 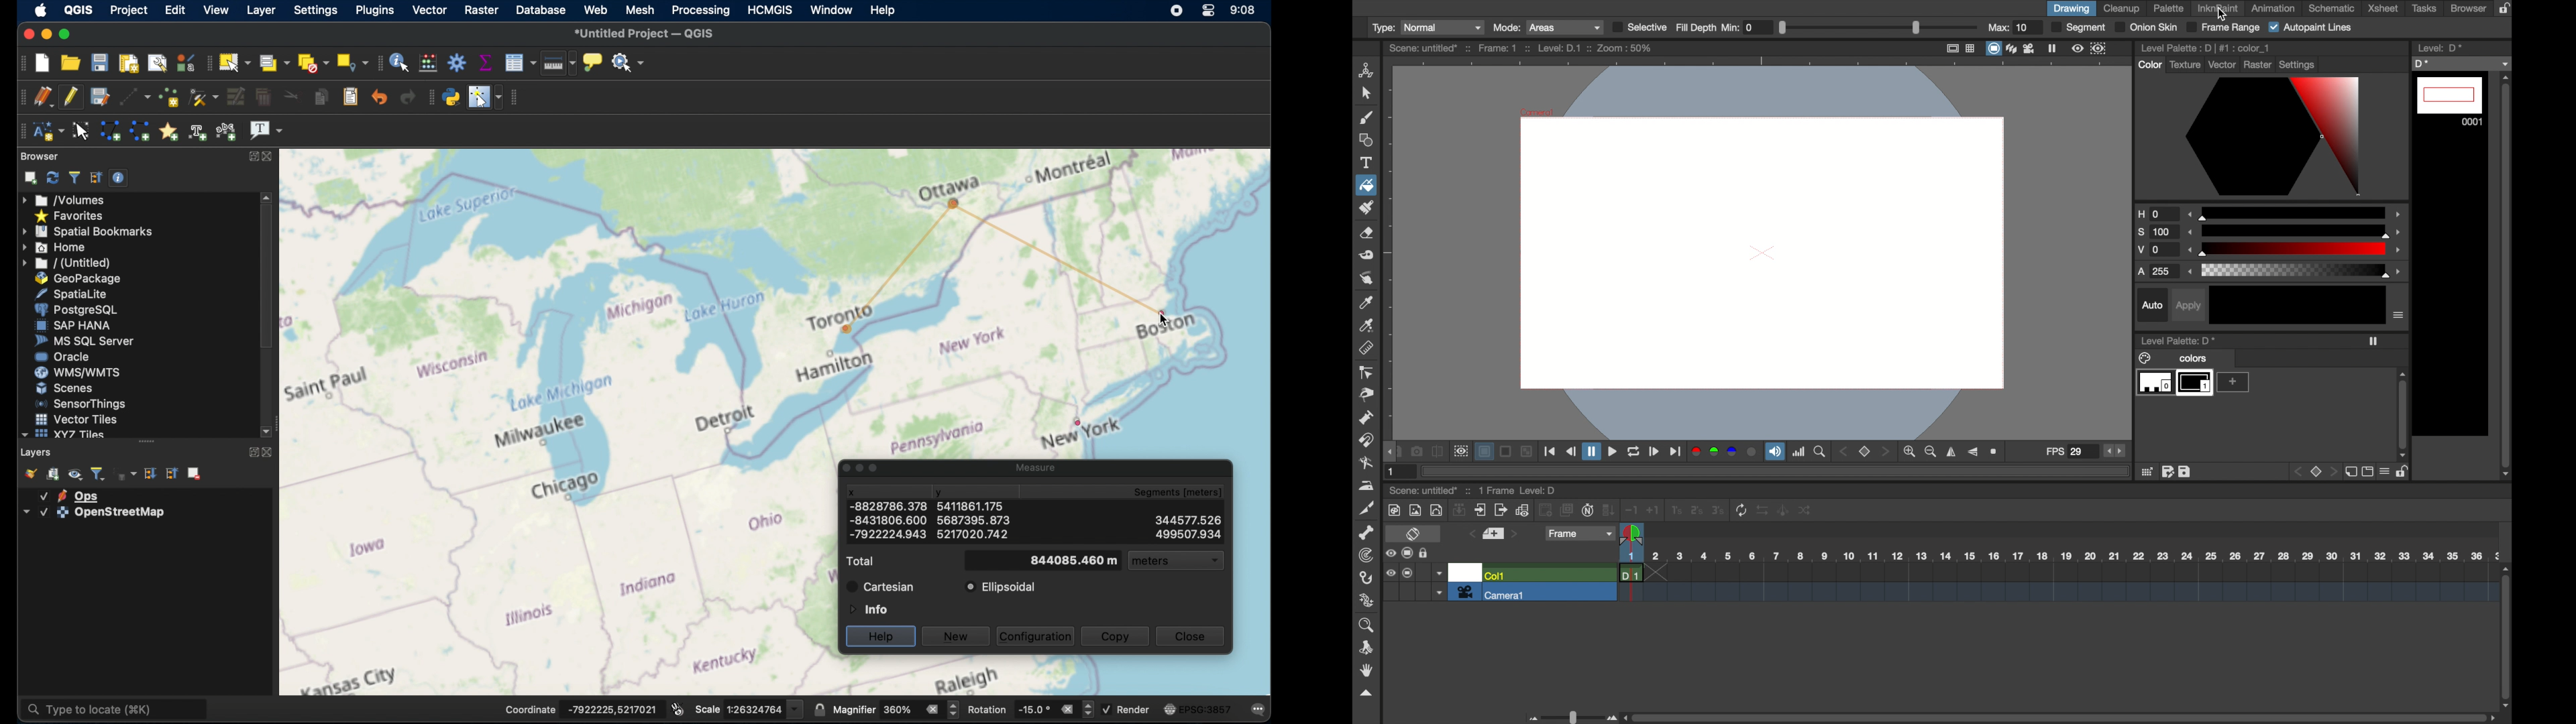 What do you see at coordinates (2426, 9) in the screenshot?
I see `tasks` at bounding box center [2426, 9].